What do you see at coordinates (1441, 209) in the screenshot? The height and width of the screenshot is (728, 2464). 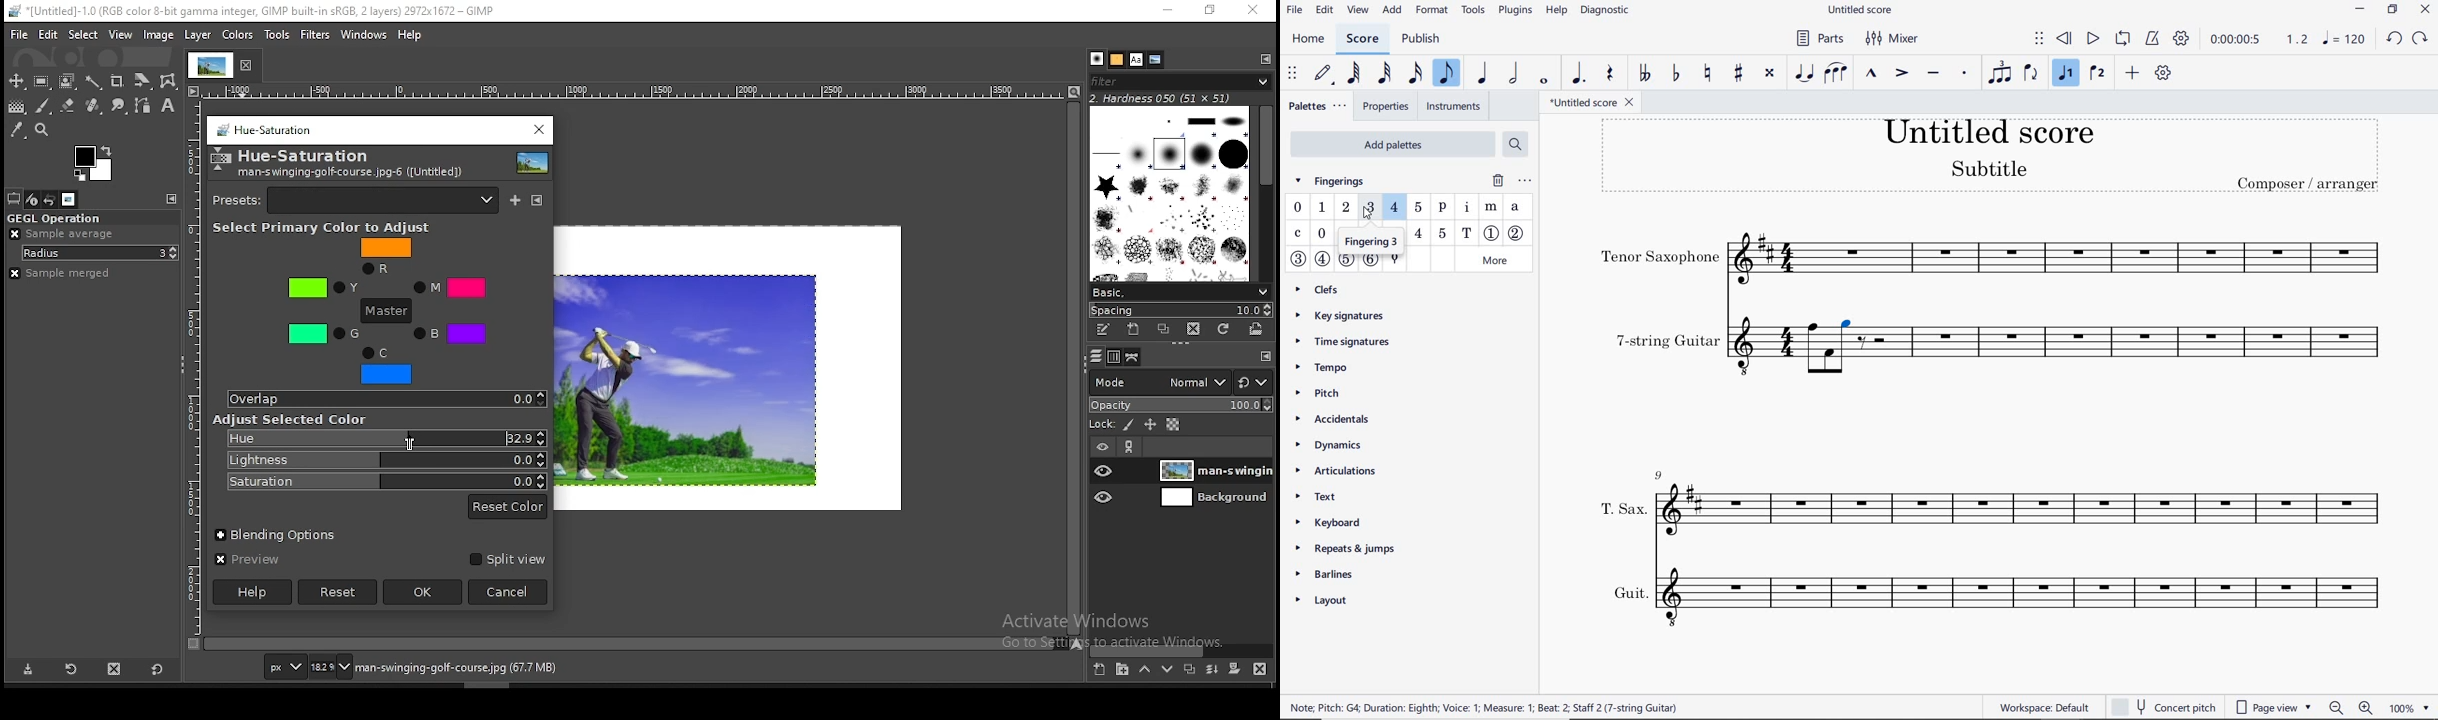 I see `rh guitar fingering p` at bounding box center [1441, 209].